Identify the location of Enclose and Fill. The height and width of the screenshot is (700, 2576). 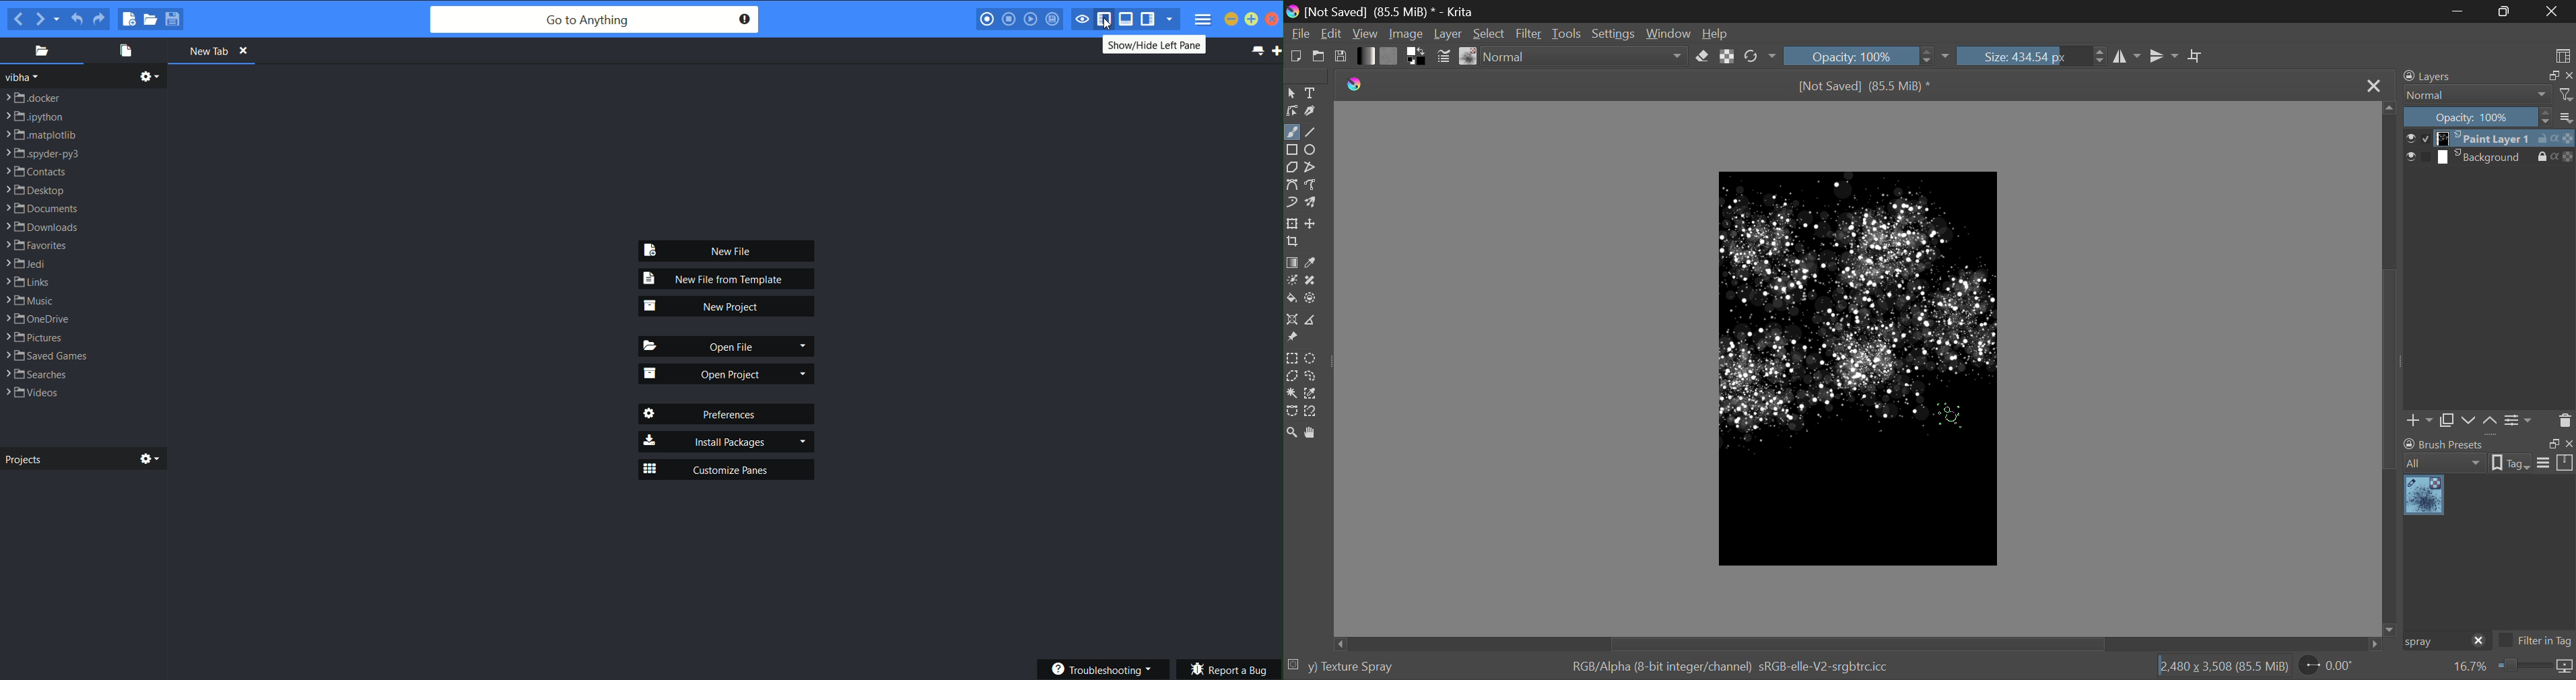
(1311, 300).